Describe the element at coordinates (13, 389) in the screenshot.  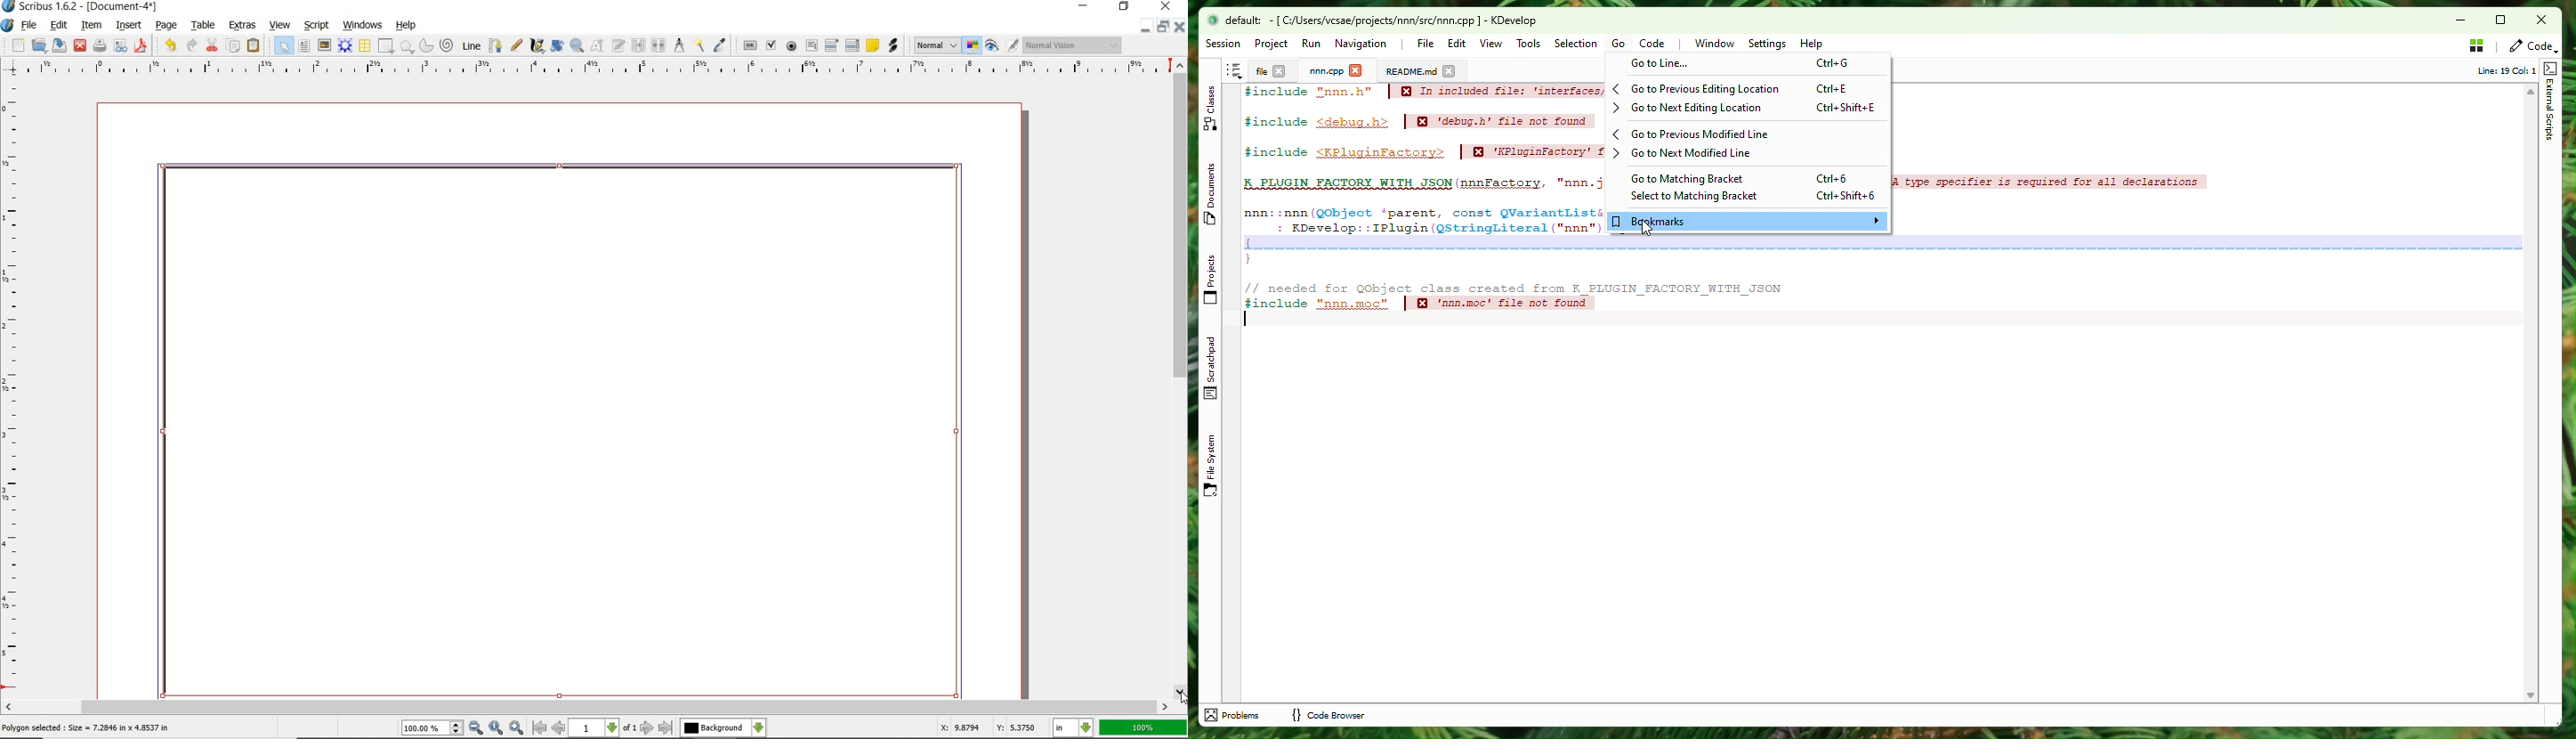
I see `ruler` at that location.